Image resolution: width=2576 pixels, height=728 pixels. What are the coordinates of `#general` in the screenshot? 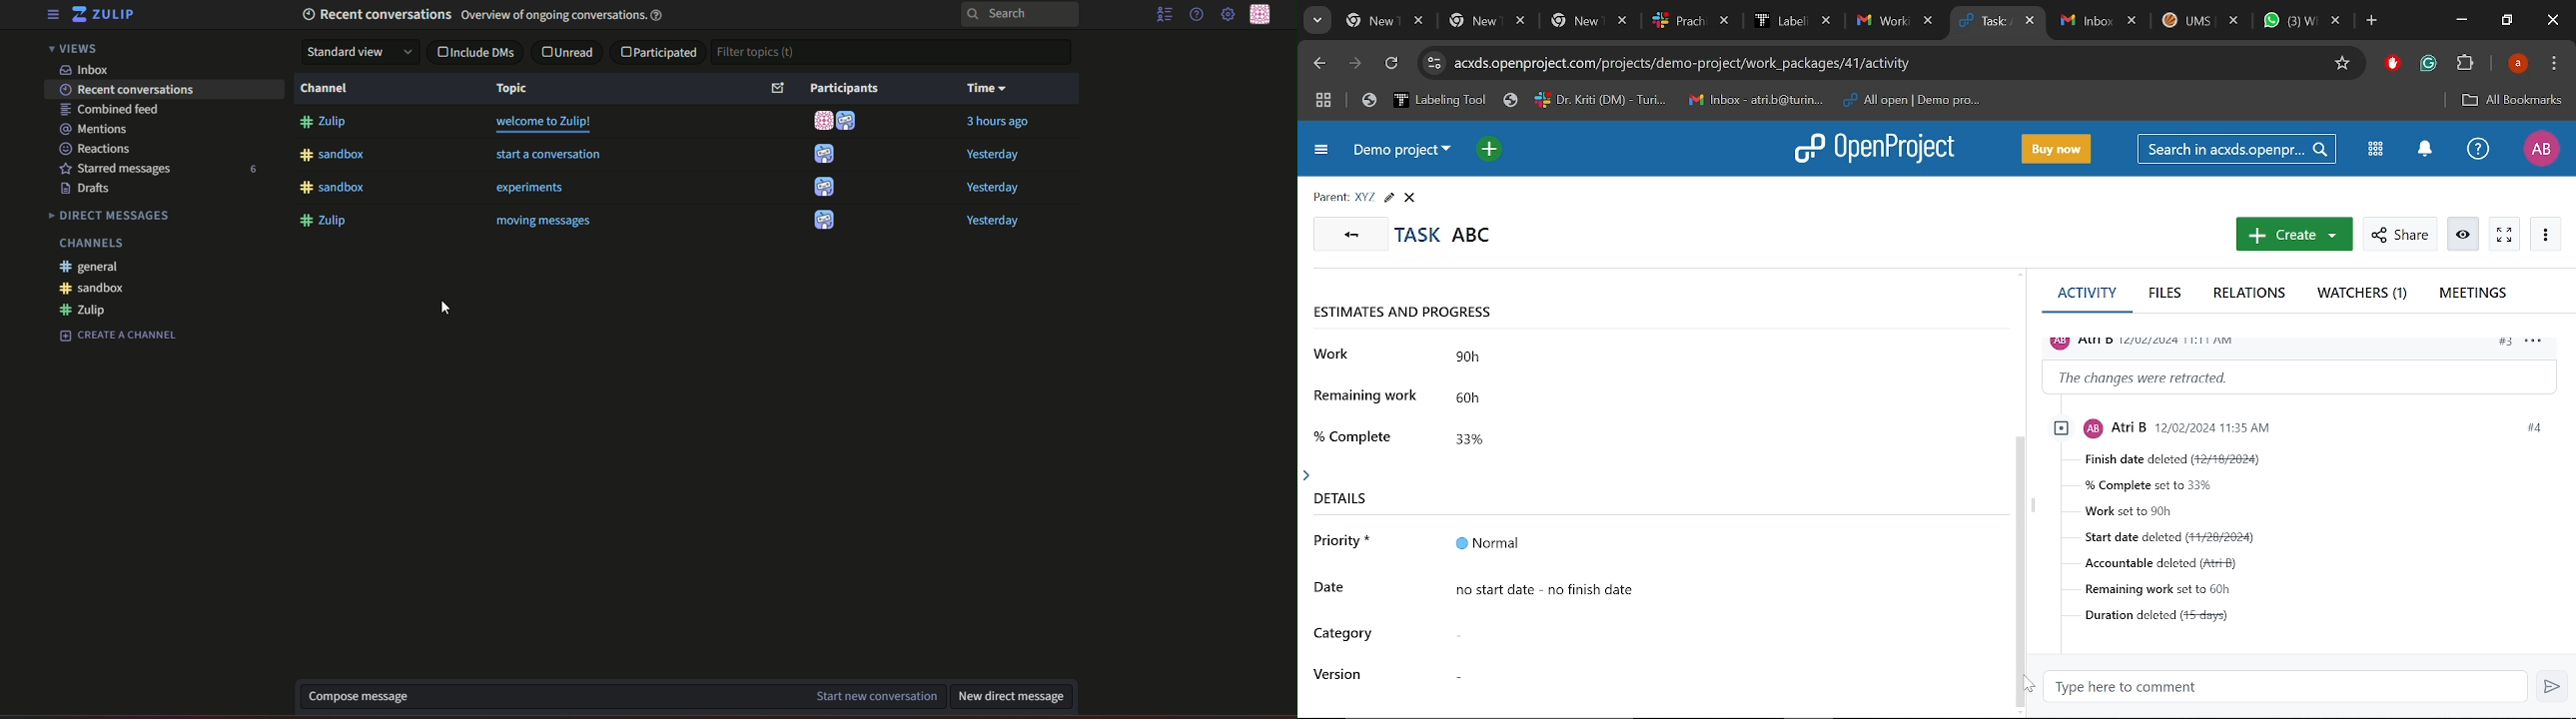 It's located at (94, 267).